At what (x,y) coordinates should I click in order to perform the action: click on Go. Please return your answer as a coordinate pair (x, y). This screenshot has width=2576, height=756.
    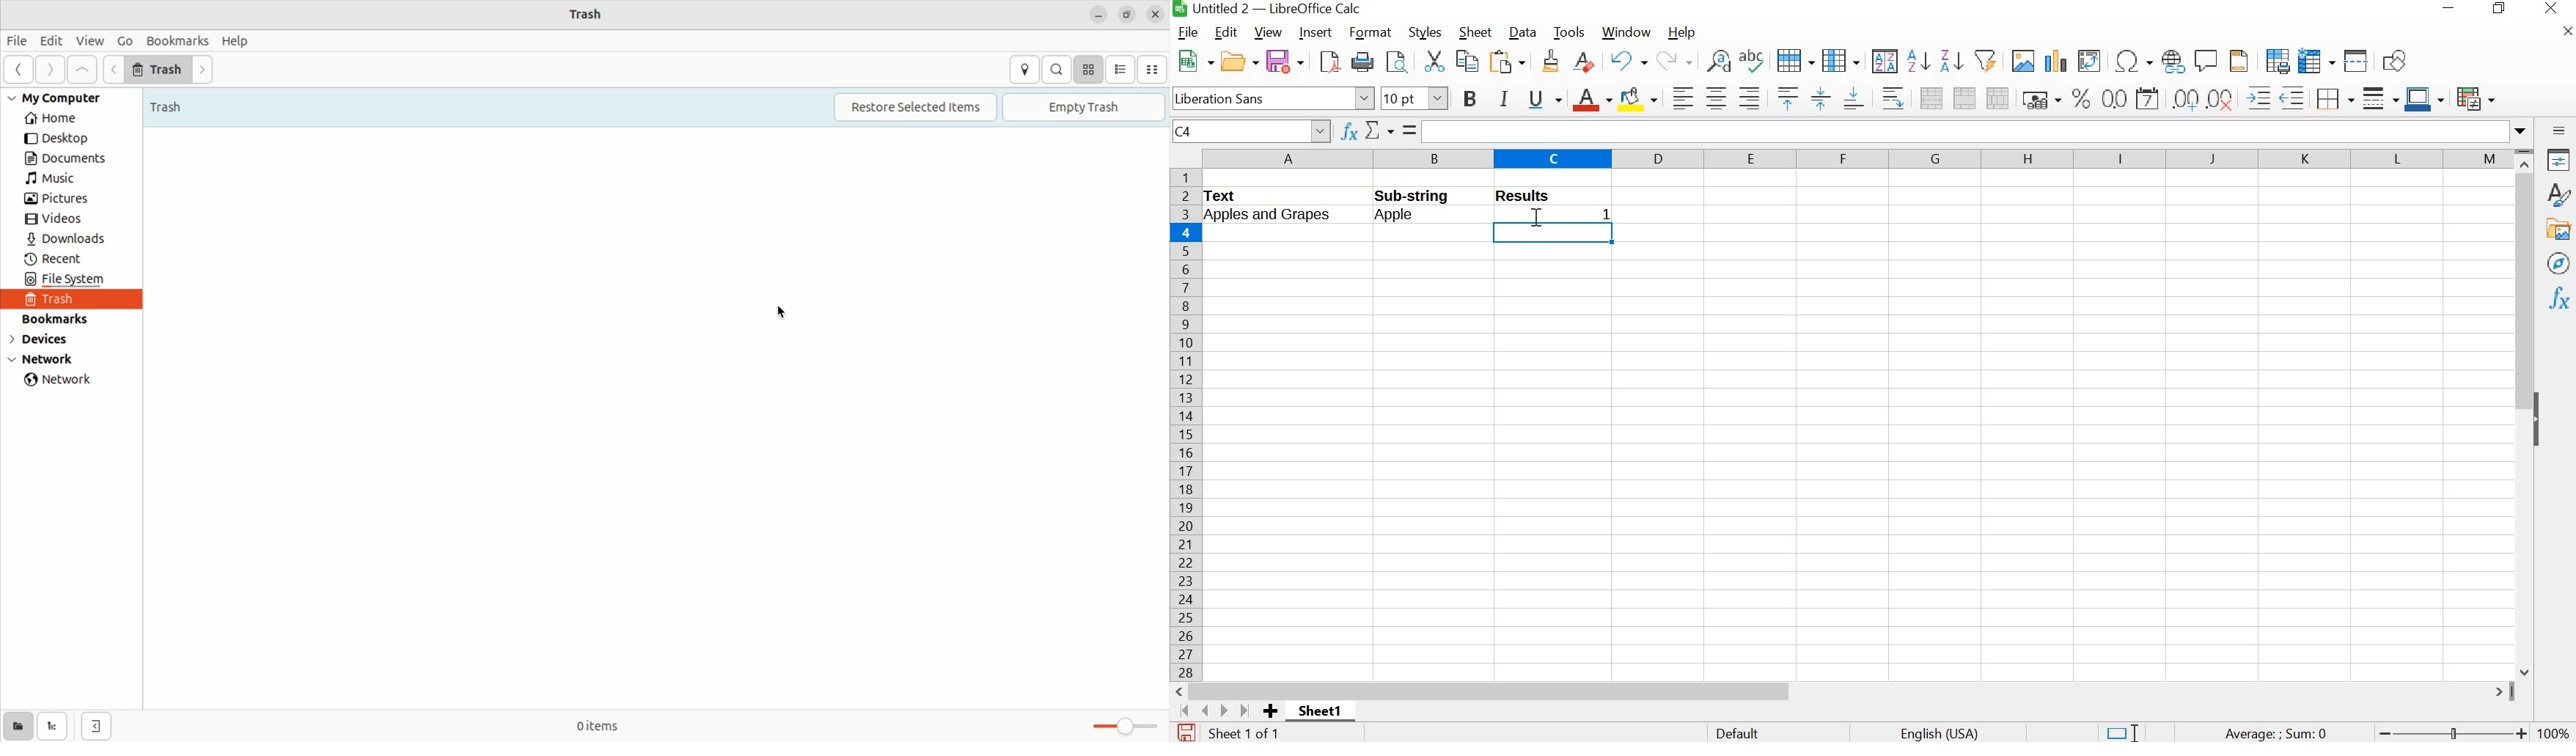
    Looking at the image, I should click on (124, 40).